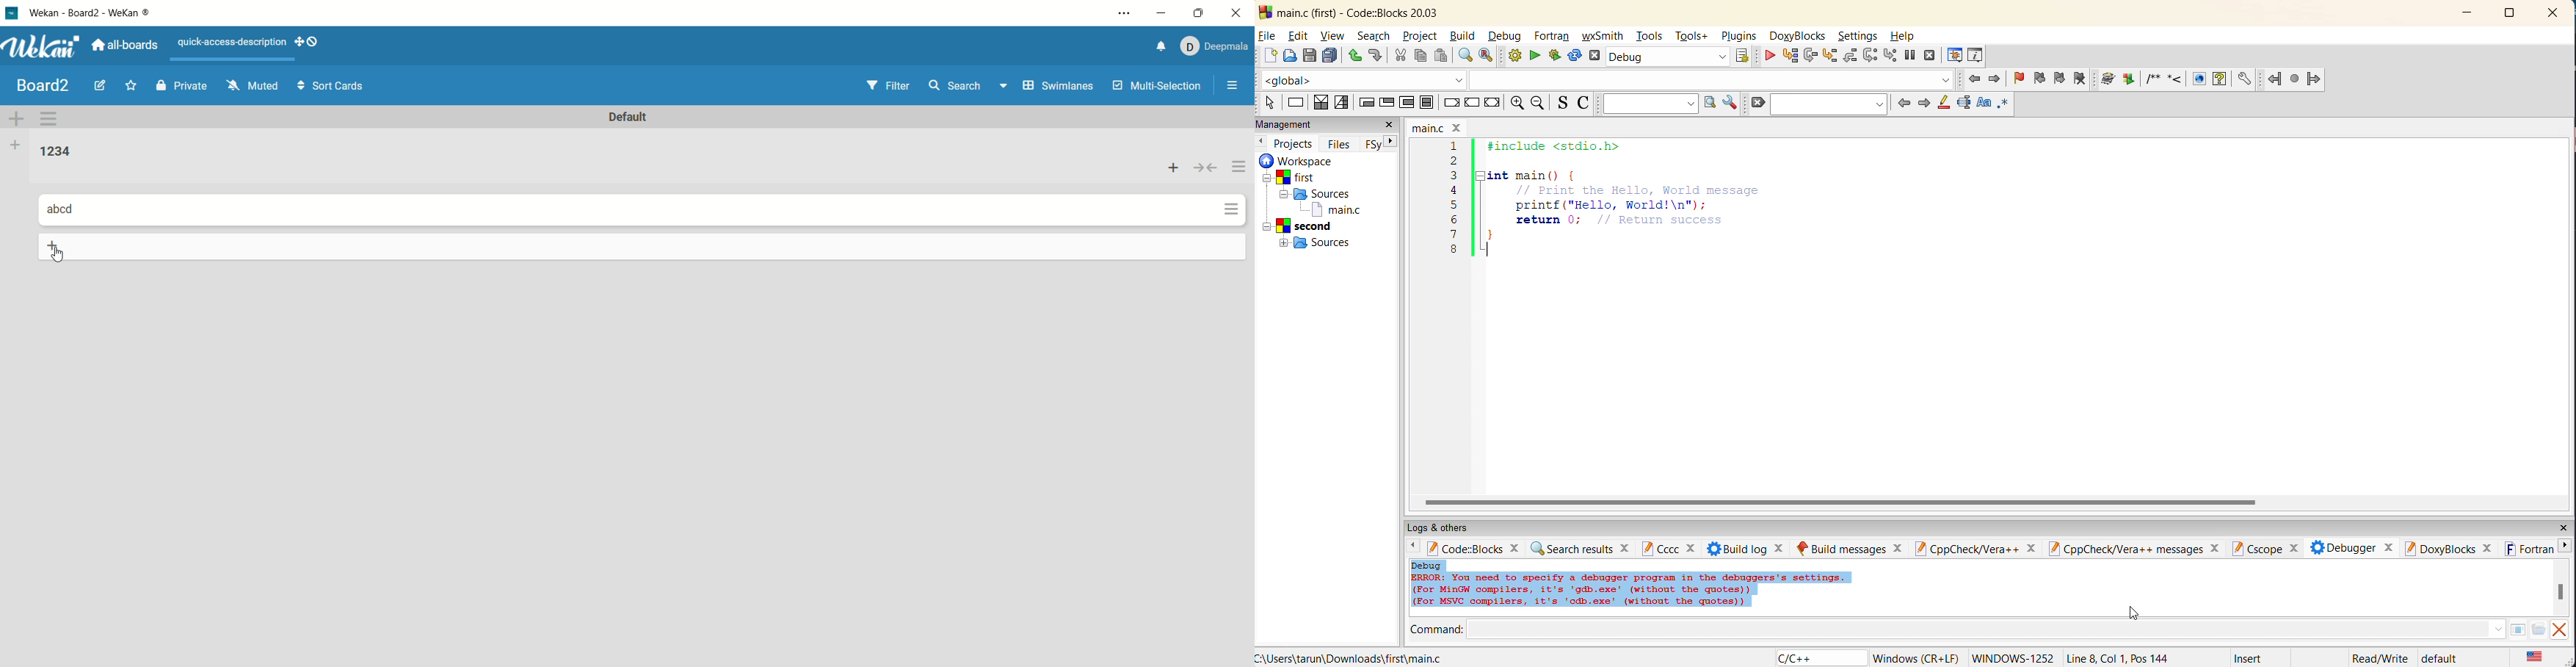 This screenshot has height=672, width=2576. What do you see at coordinates (2150, 82) in the screenshot?
I see `Insert comment block` at bounding box center [2150, 82].